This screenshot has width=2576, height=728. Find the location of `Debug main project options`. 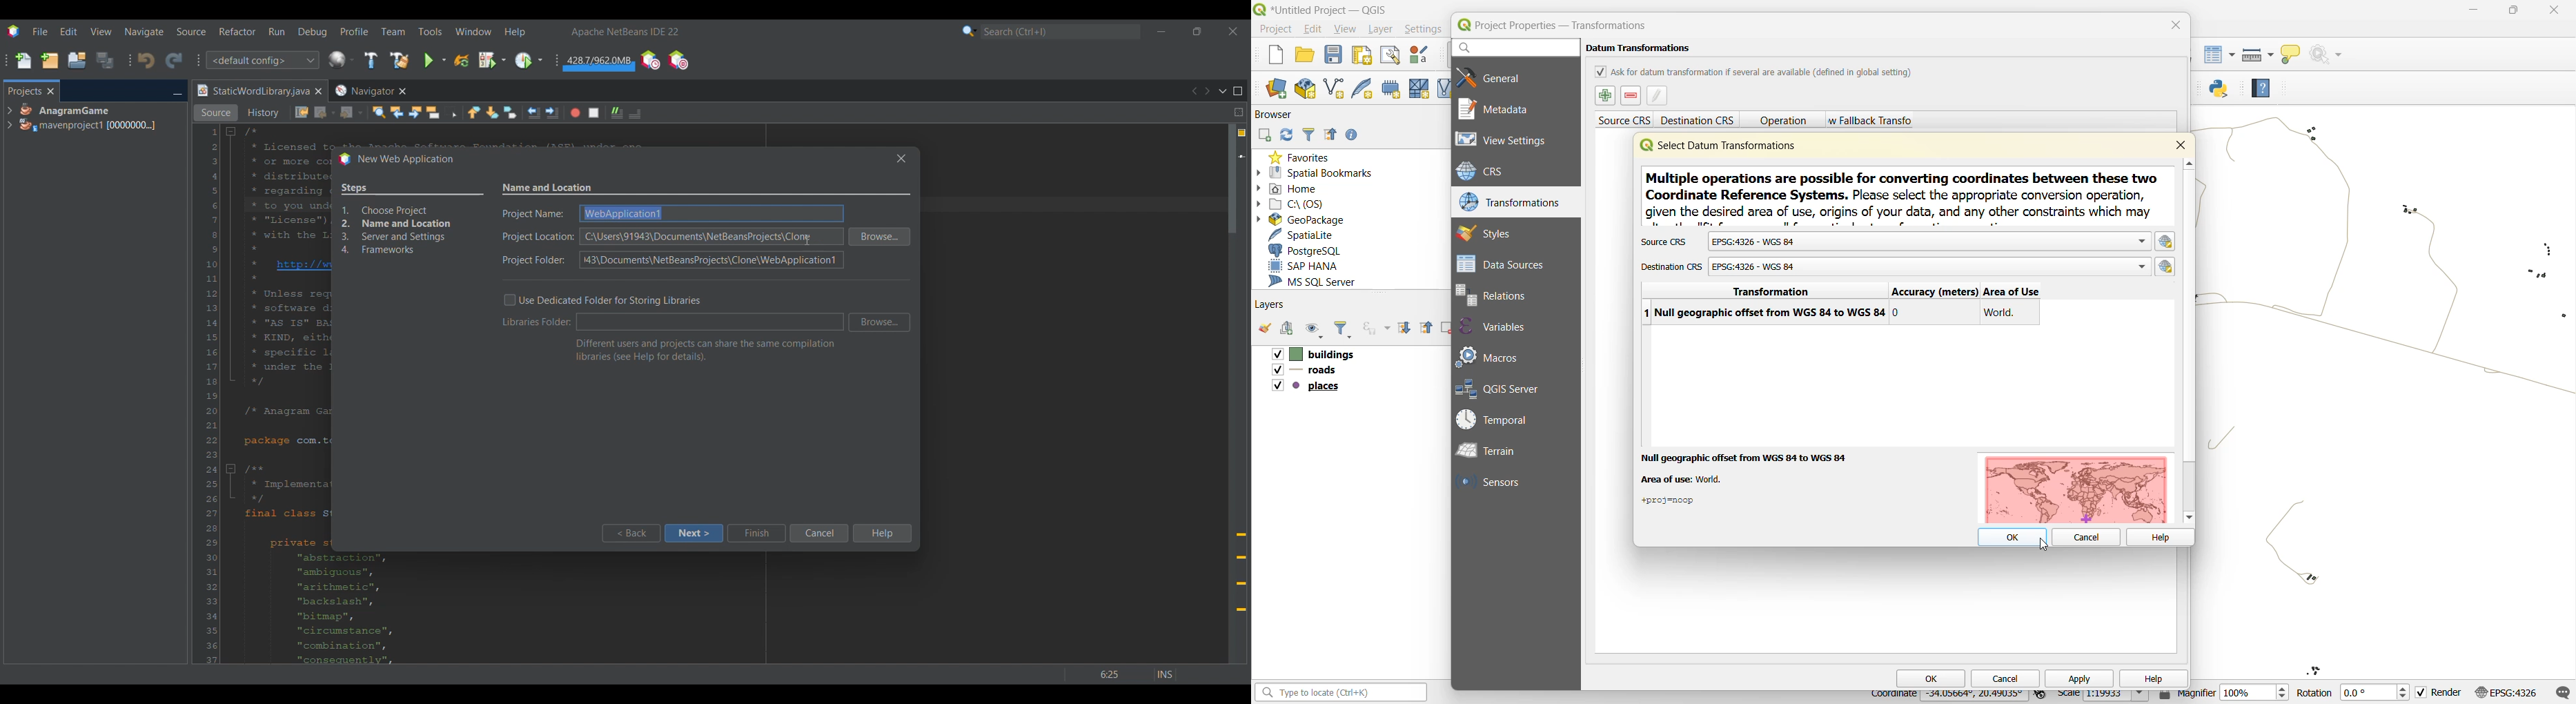

Debug main project options is located at coordinates (492, 59).